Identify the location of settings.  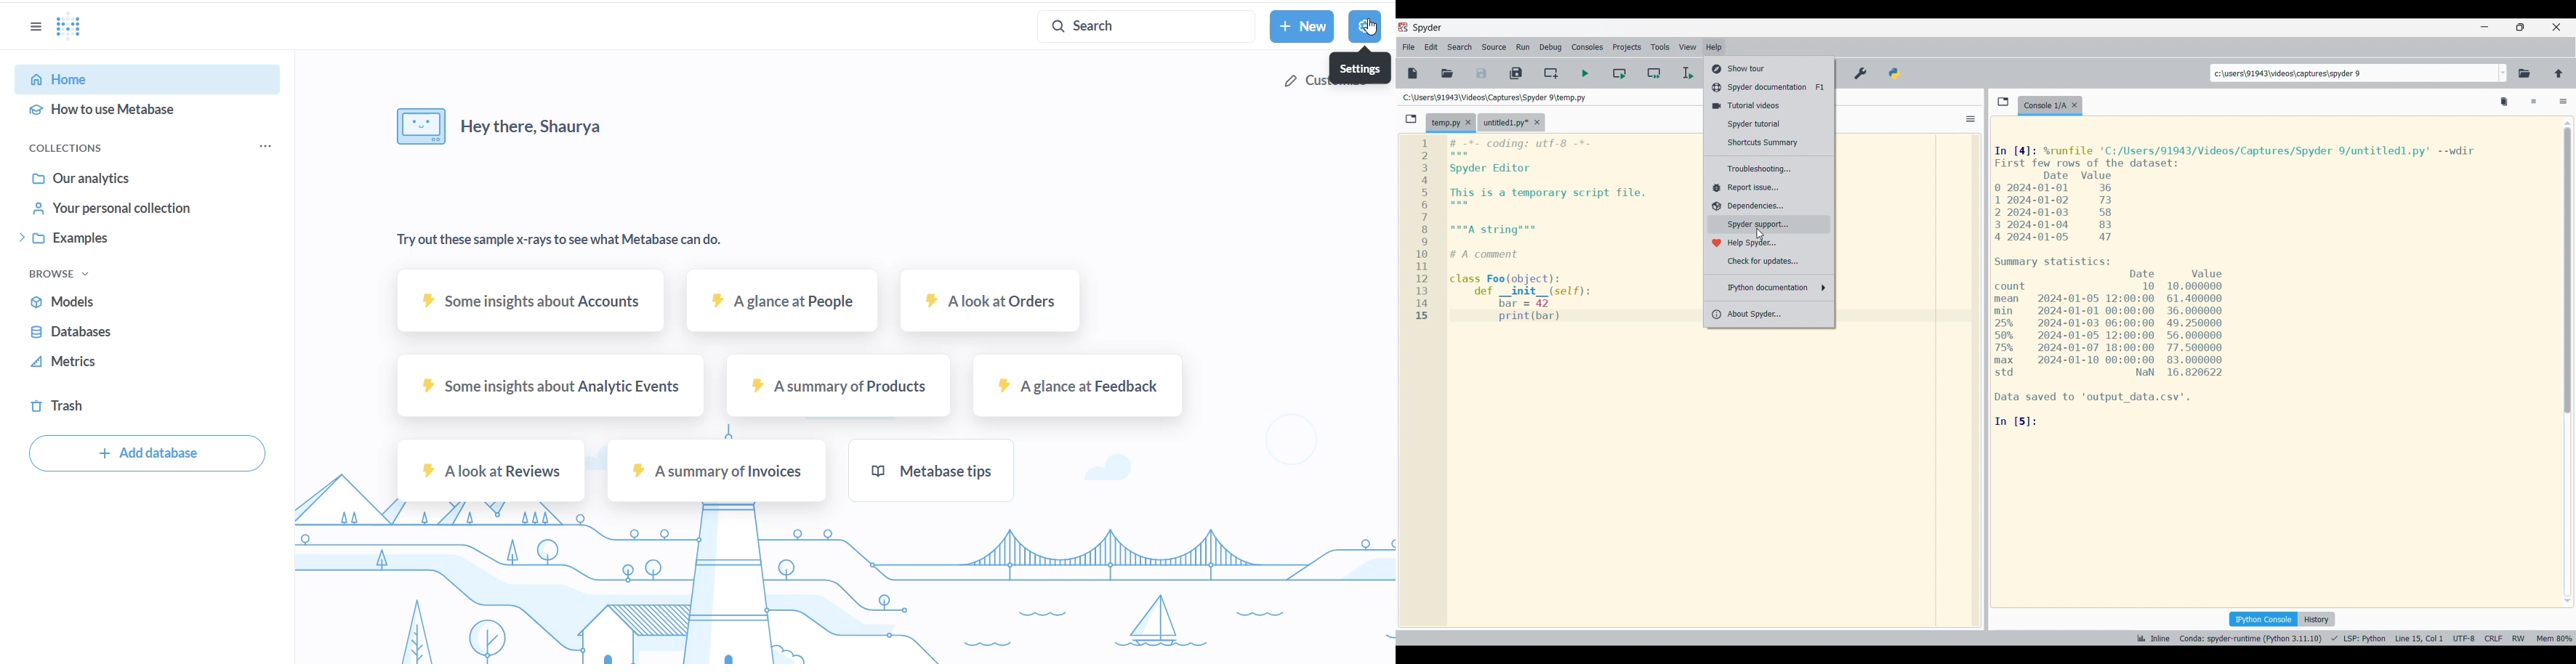
(1366, 28).